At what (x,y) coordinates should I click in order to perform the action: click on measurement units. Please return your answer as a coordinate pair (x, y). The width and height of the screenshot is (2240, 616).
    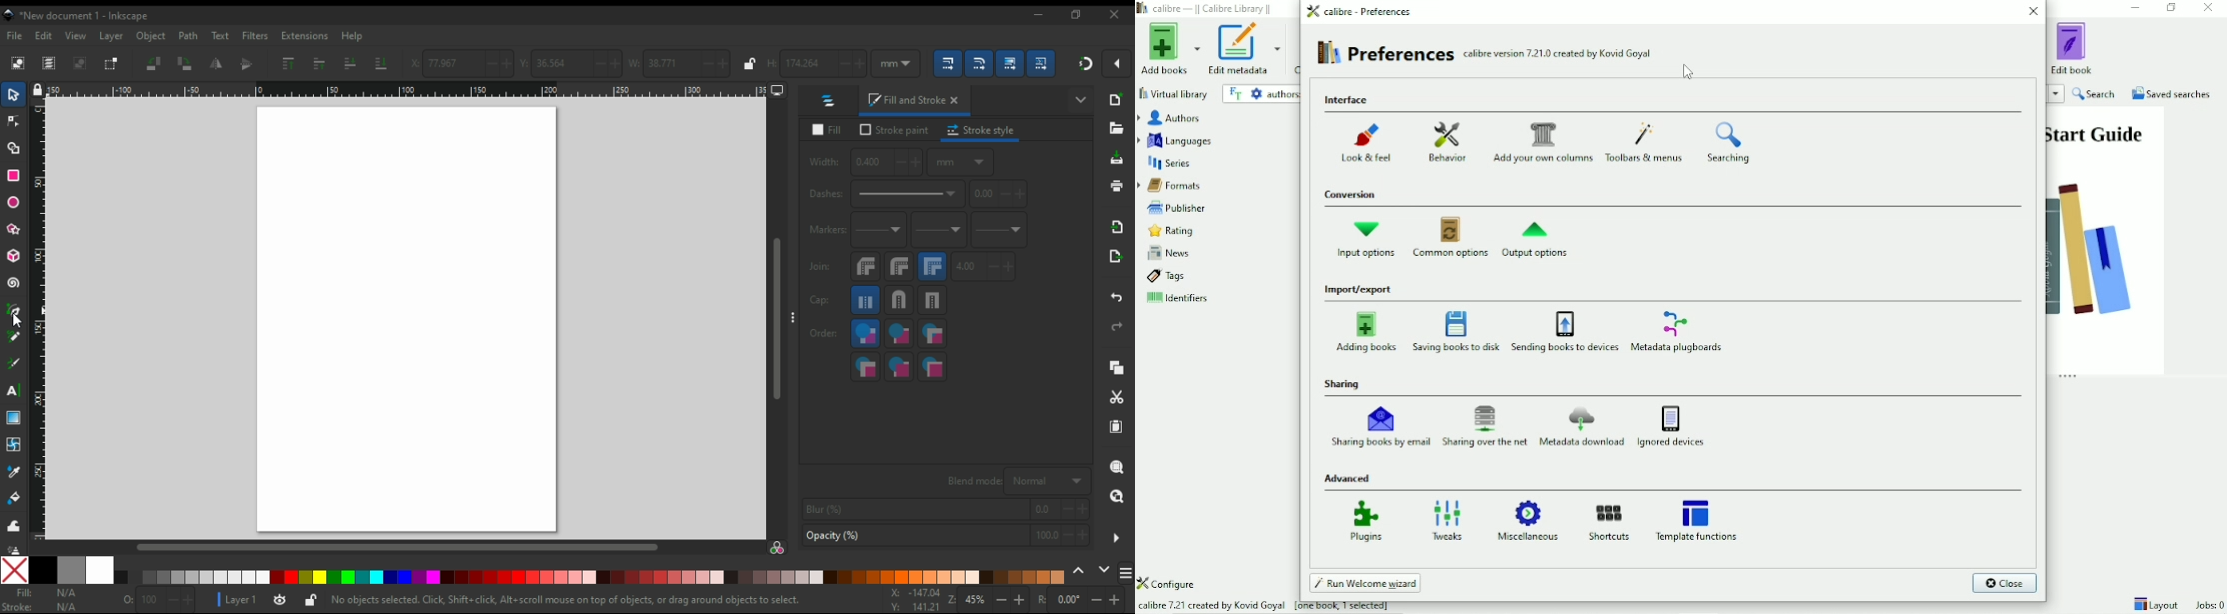
    Looking at the image, I should click on (895, 63).